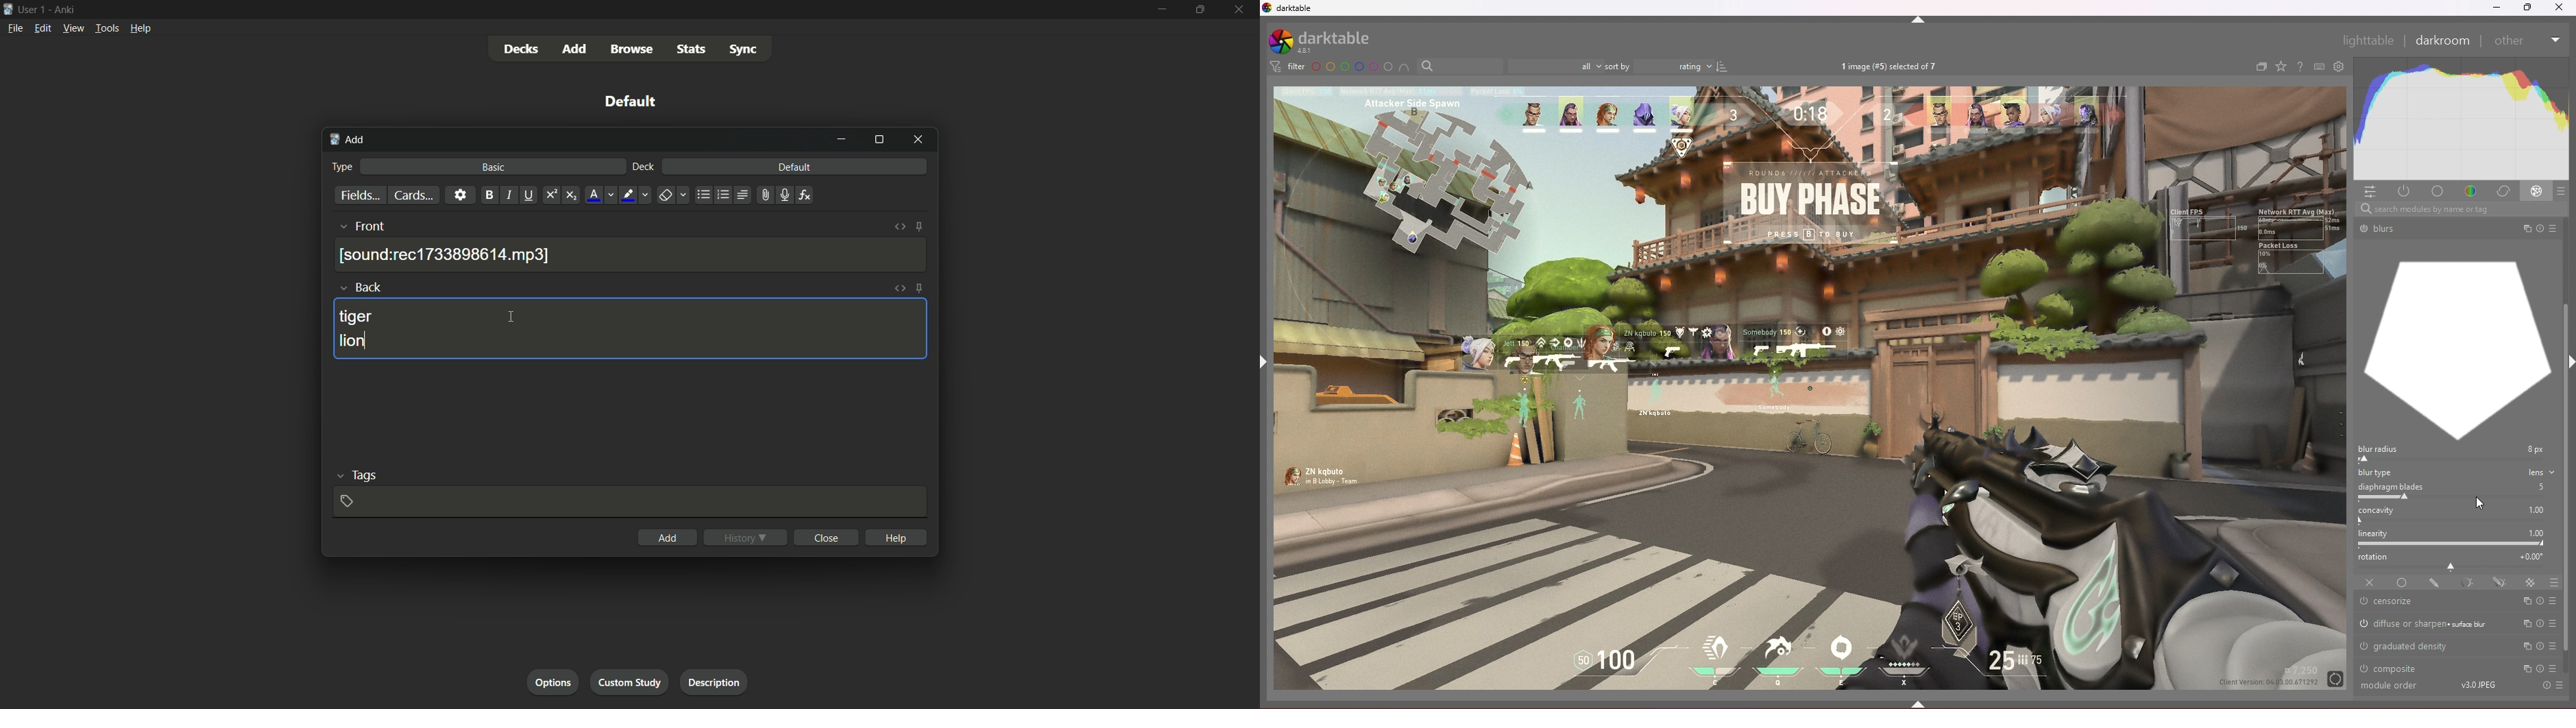 Image resolution: width=2576 pixels, height=728 pixels. What do you see at coordinates (364, 477) in the screenshot?
I see `tags` at bounding box center [364, 477].